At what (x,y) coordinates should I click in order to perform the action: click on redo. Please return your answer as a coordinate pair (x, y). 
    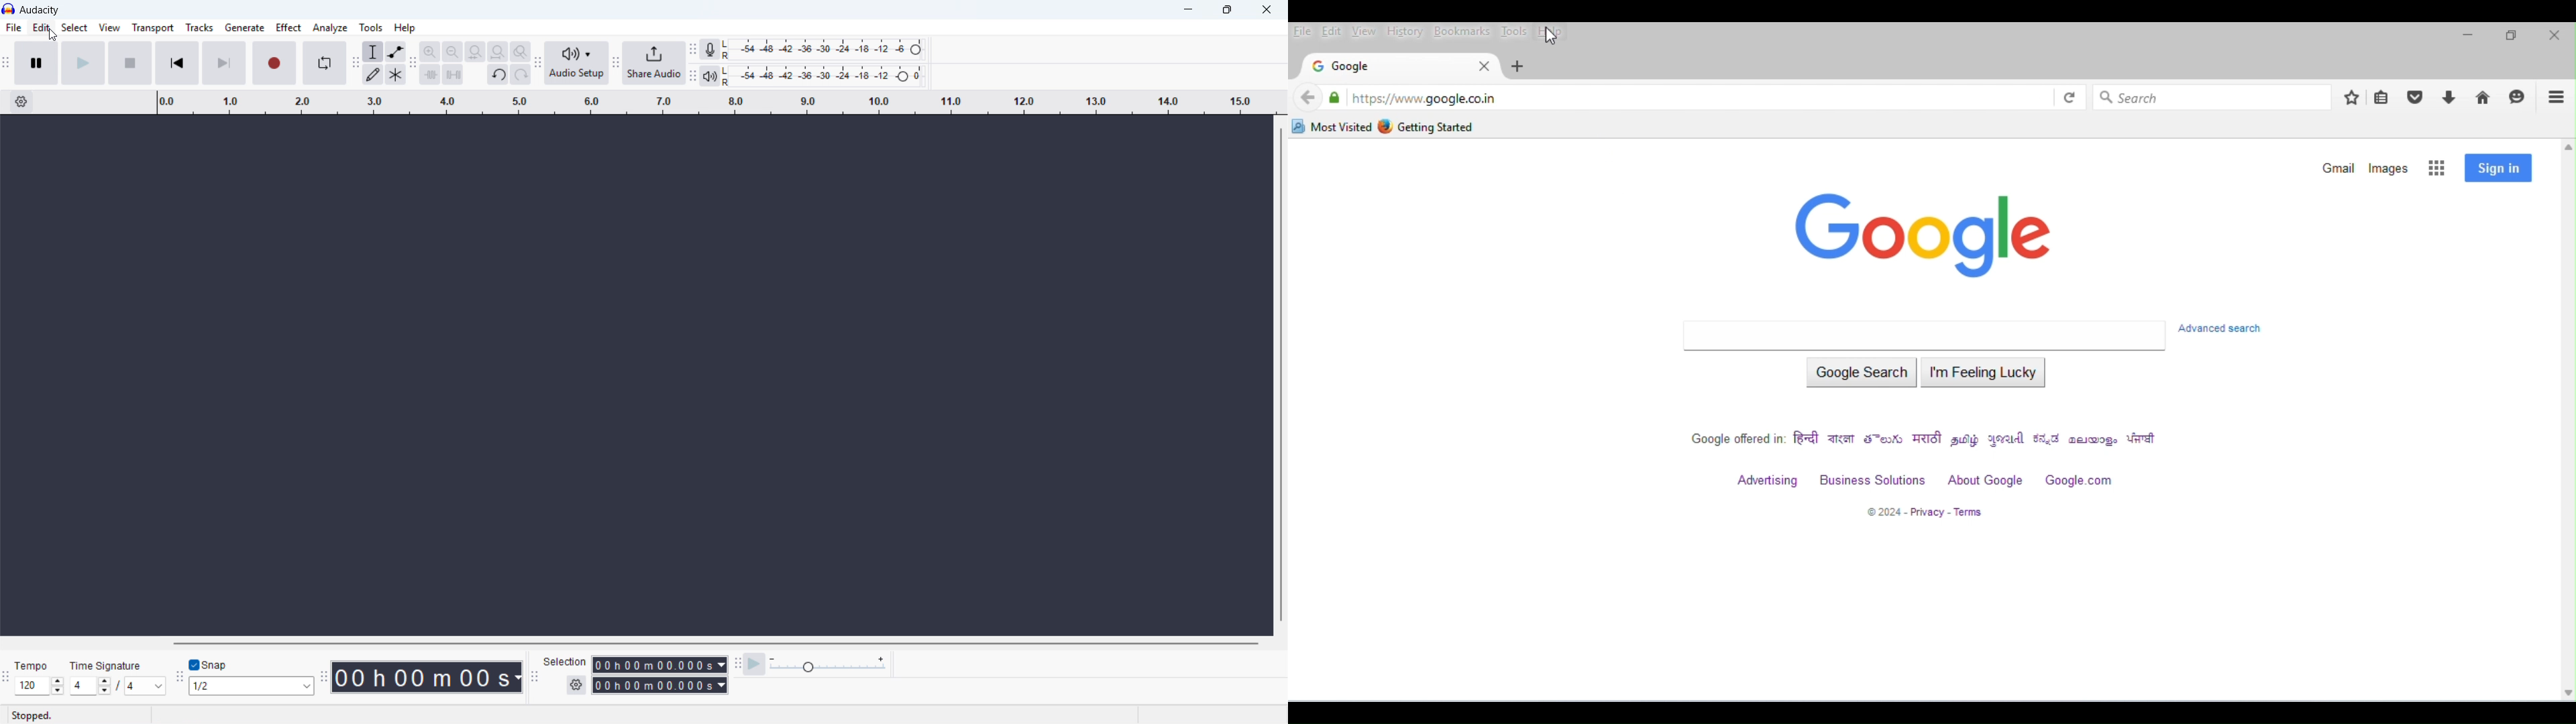
    Looking at the image, I should click on (521, 74).